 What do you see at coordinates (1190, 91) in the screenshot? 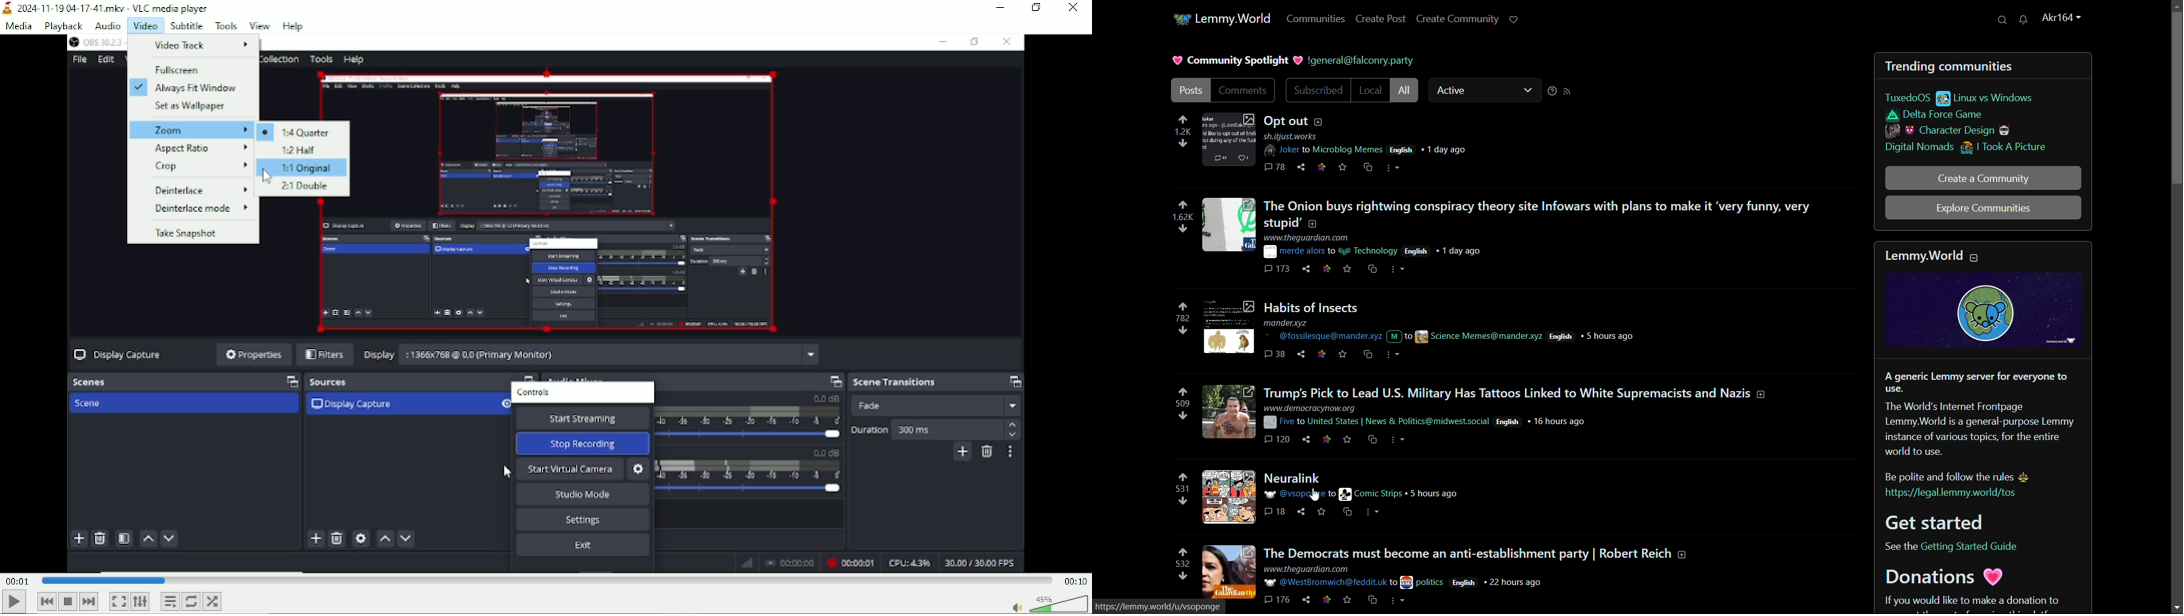
I see `posts` at bounding box center [1190, 91].